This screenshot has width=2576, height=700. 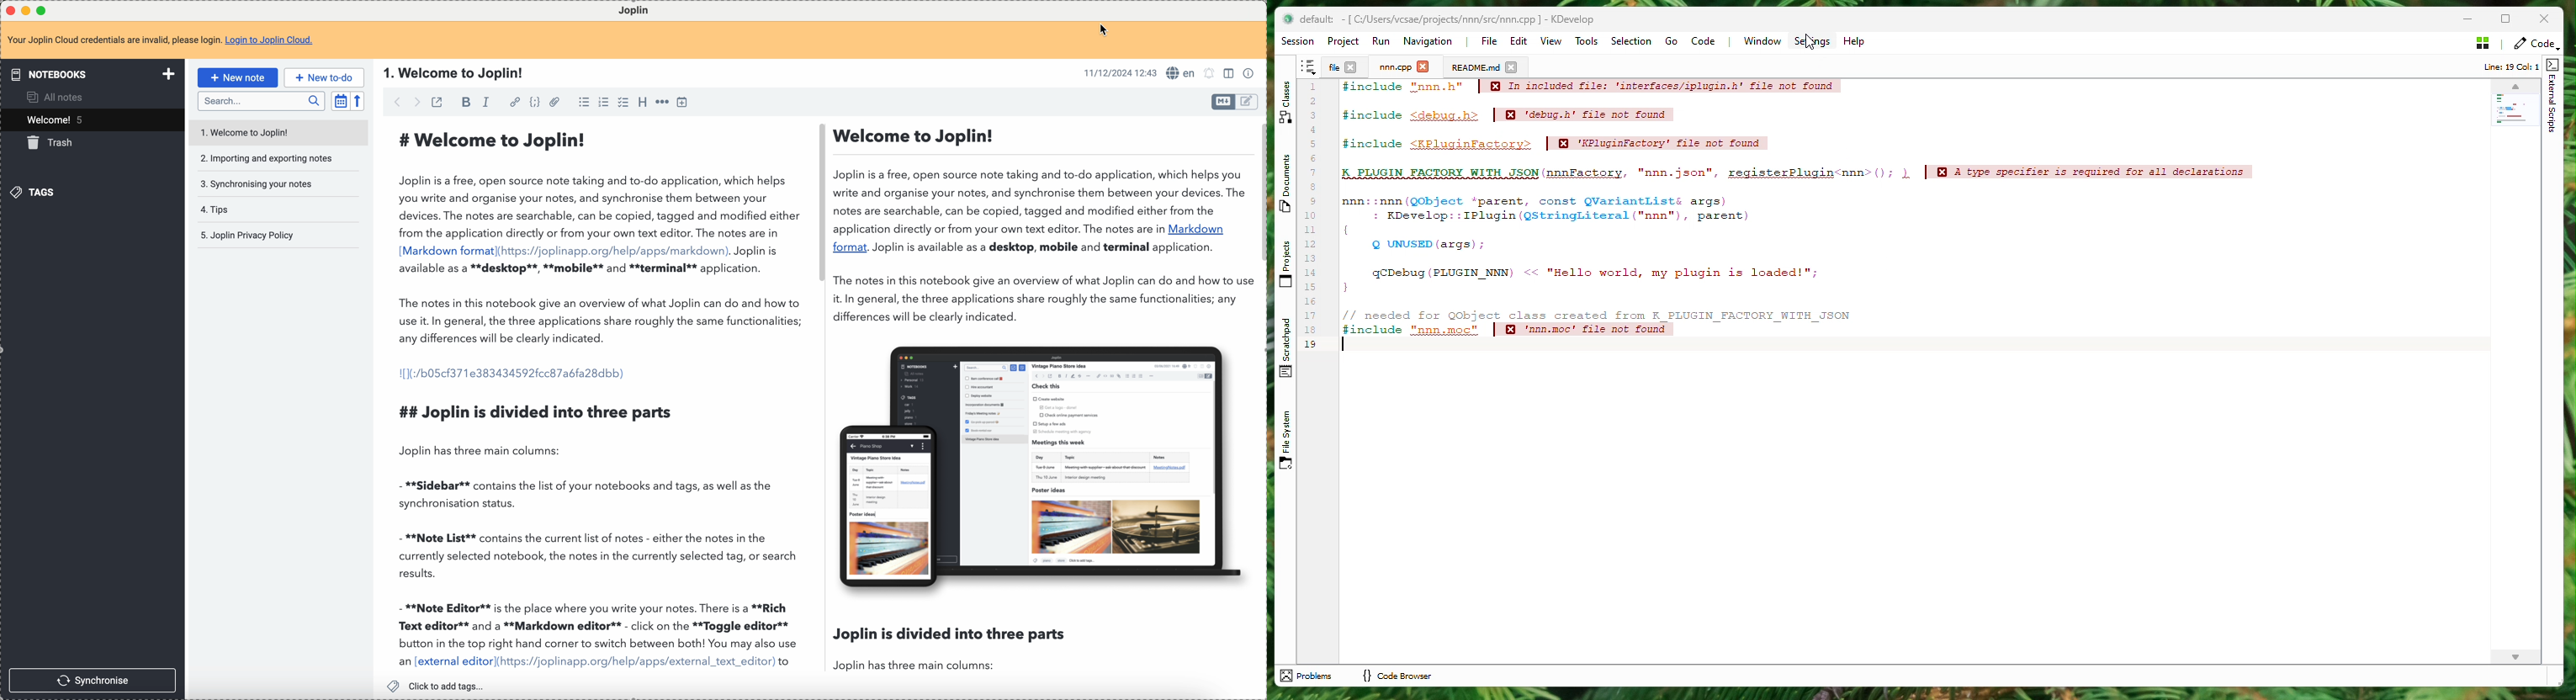 I want to click on toggle editor, so click(x=1249, y=103).